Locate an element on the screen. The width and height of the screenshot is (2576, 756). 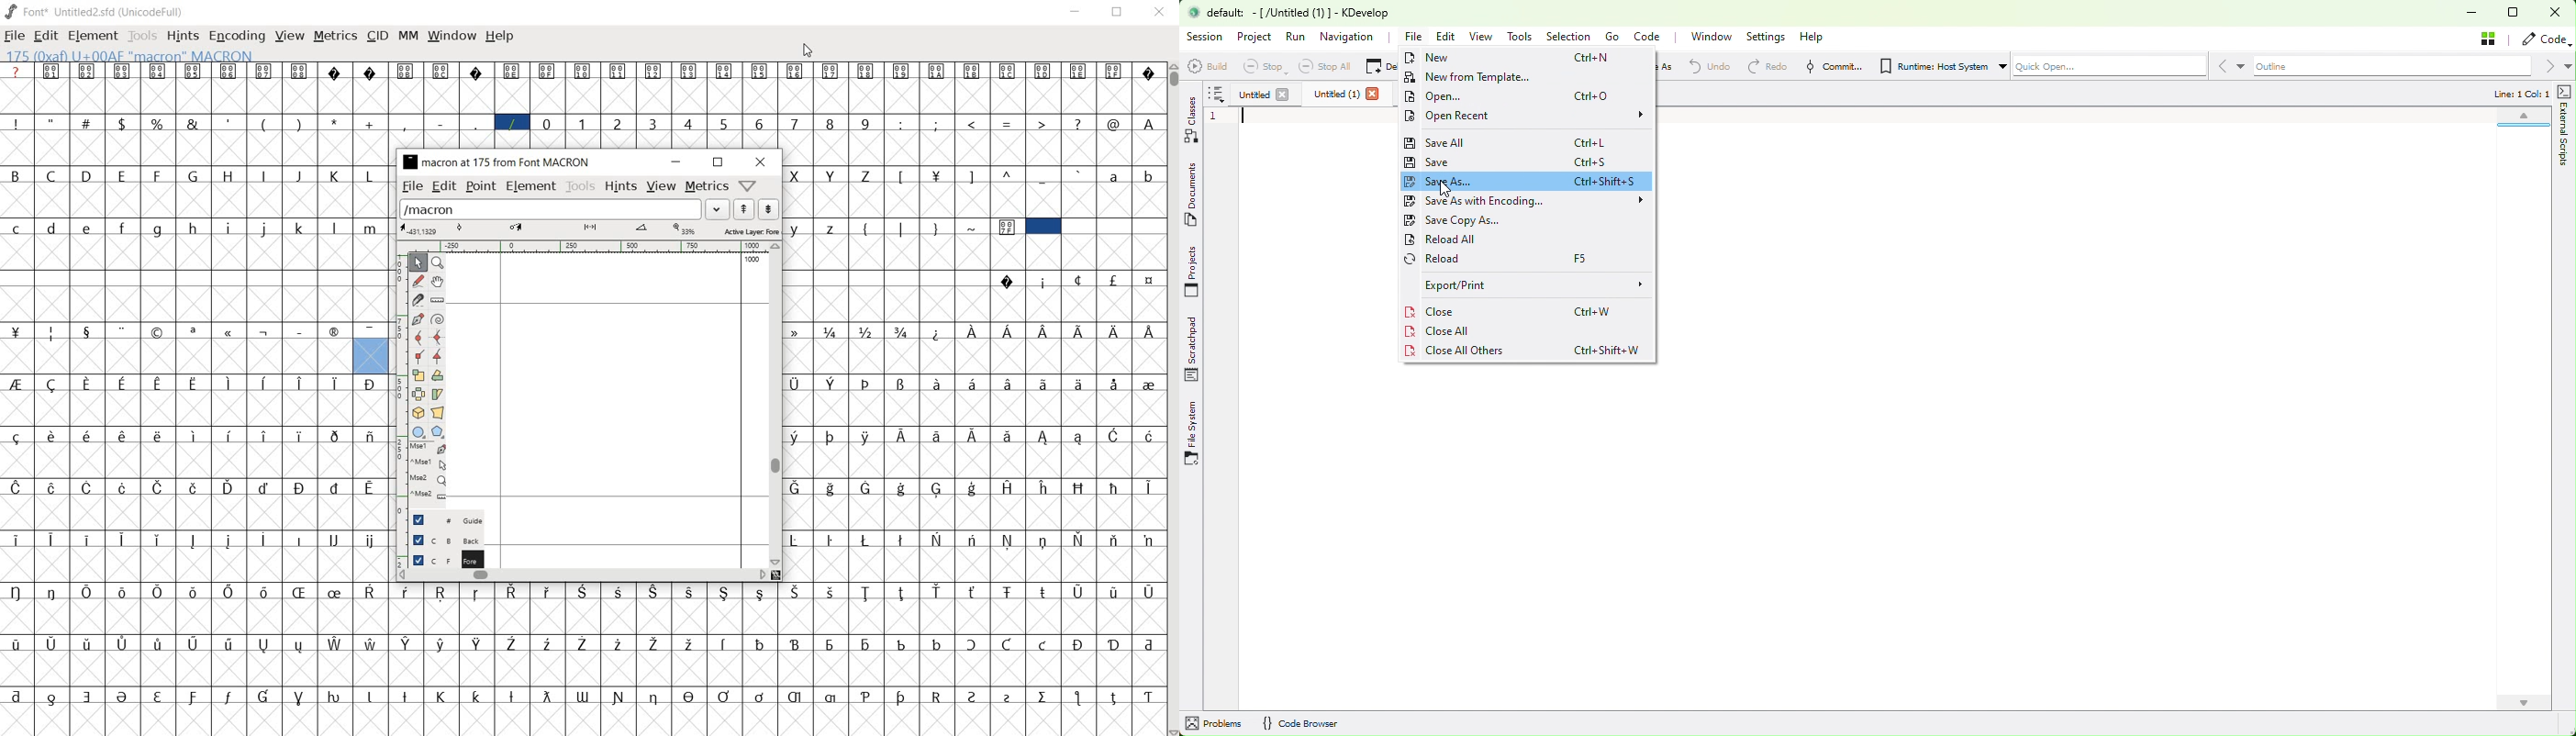
Symbol is located at coordinates (266, 696).